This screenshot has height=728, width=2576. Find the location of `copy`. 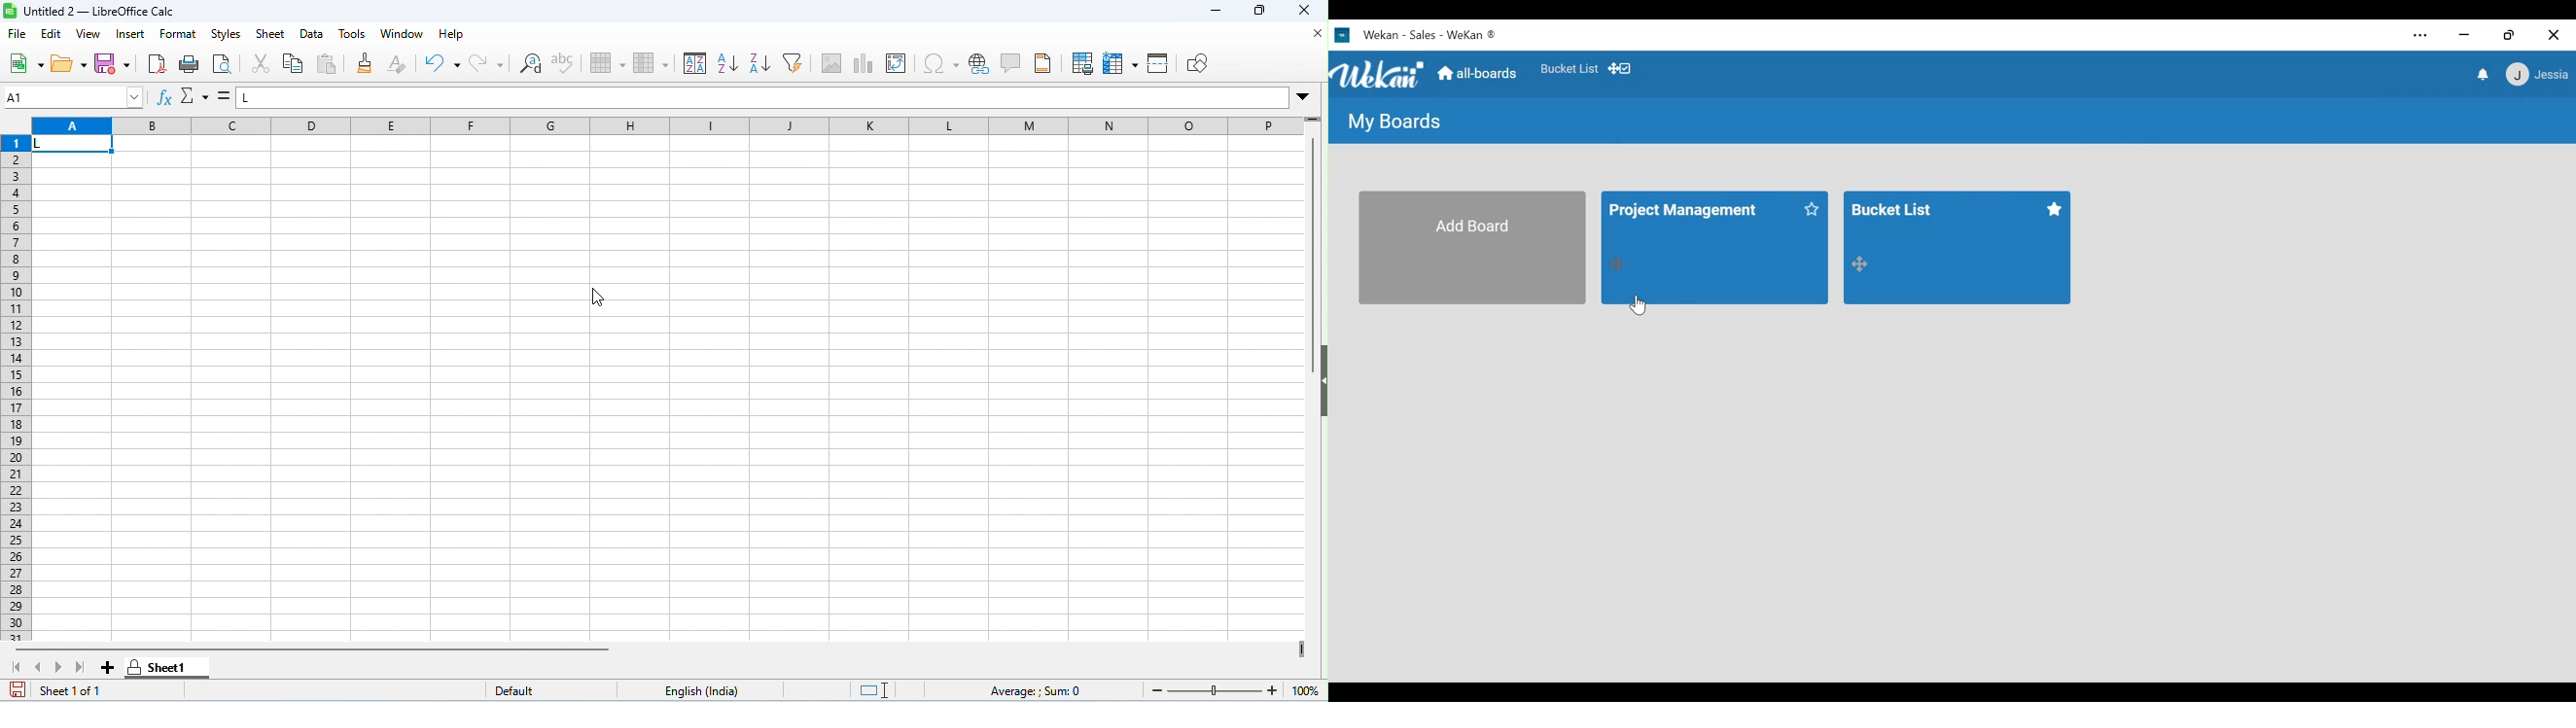

copy is located at coordinates (293, 63).